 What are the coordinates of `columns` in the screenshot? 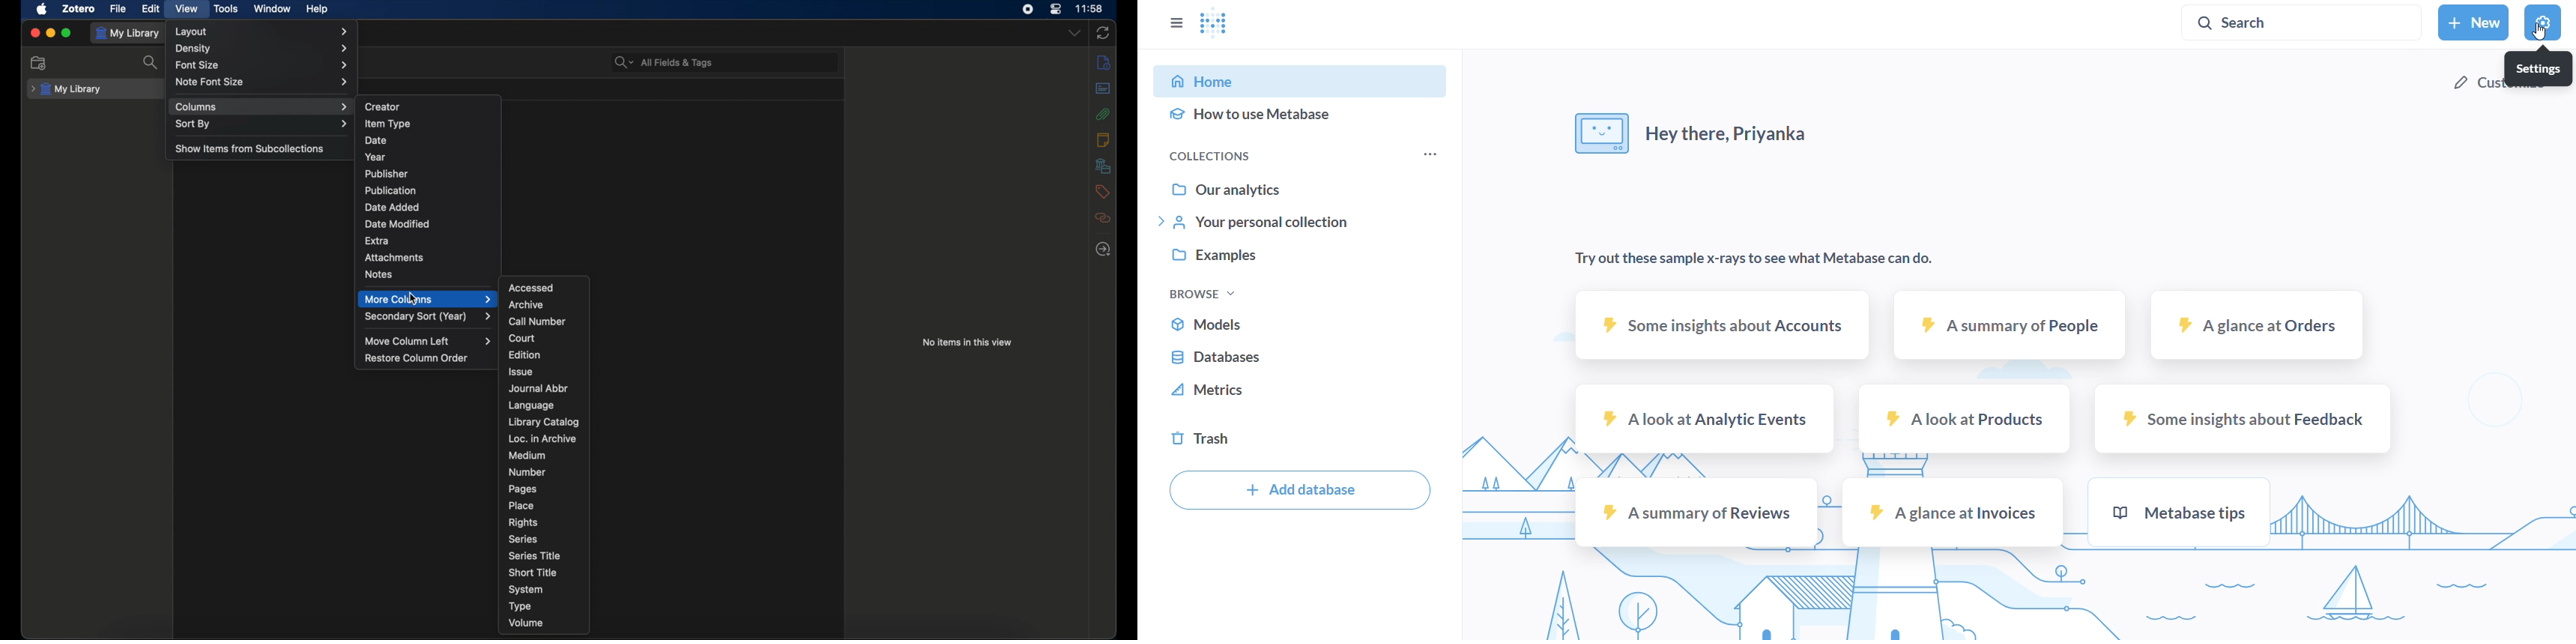 It's located at (261, 107).